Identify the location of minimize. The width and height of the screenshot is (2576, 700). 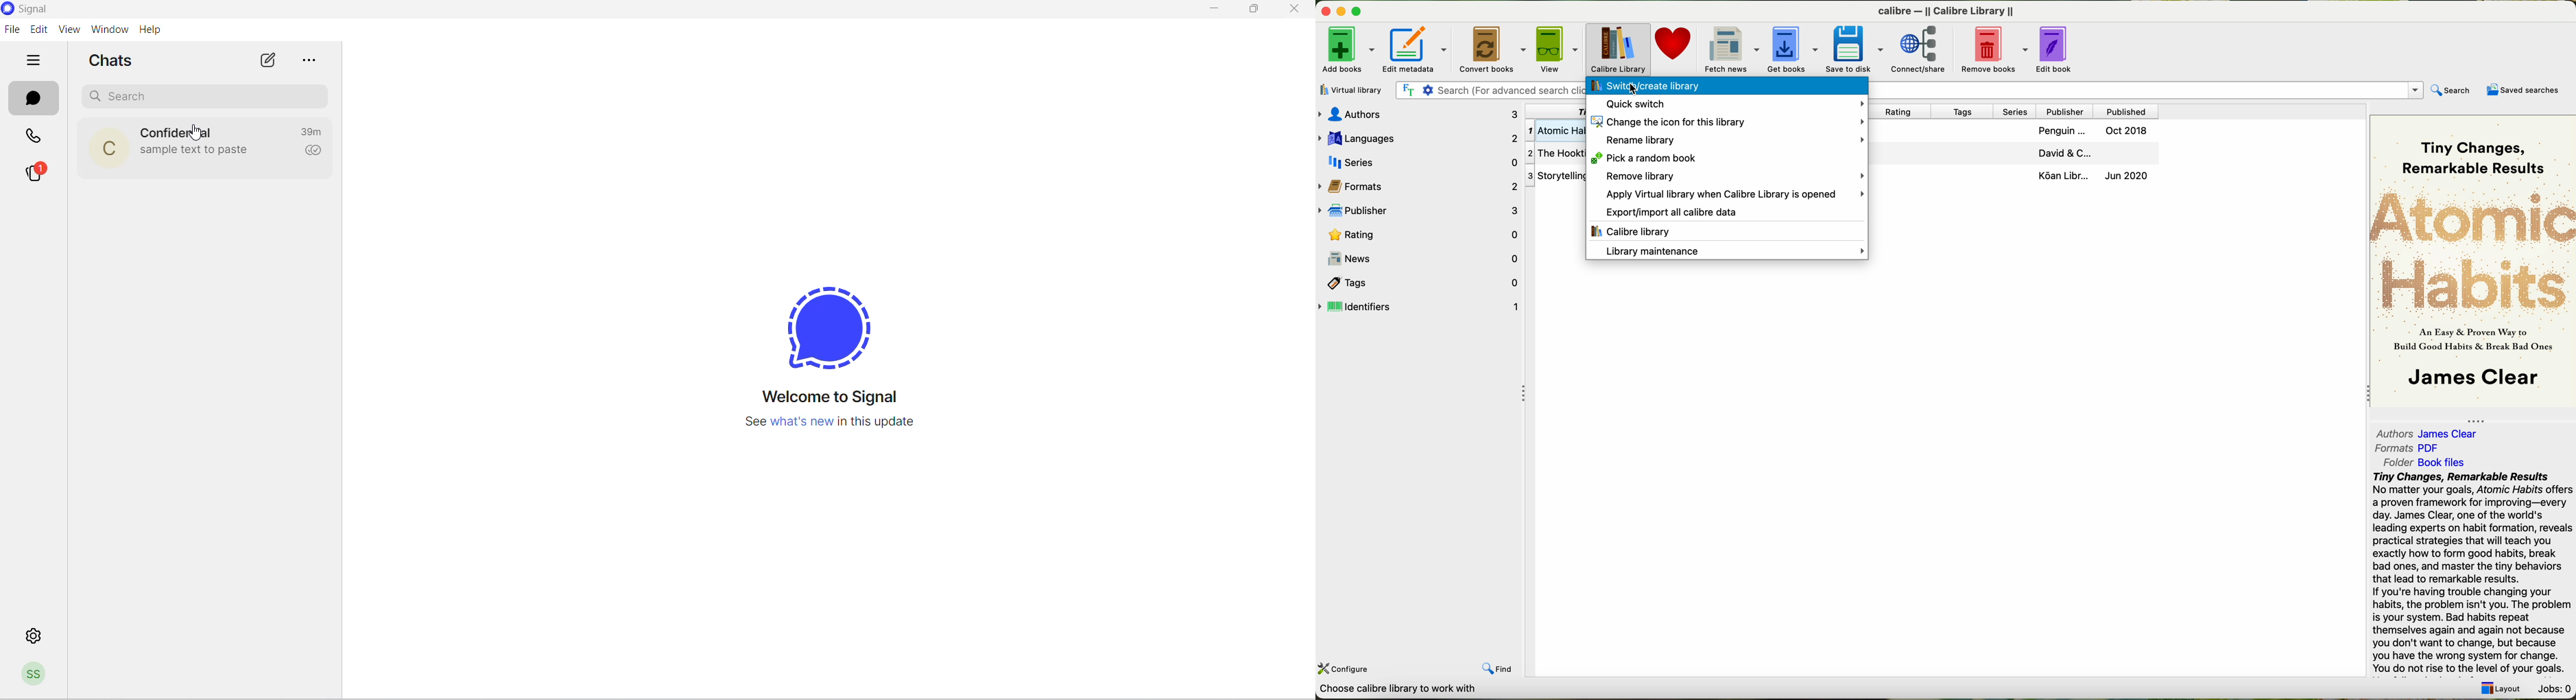
(1215, 10).